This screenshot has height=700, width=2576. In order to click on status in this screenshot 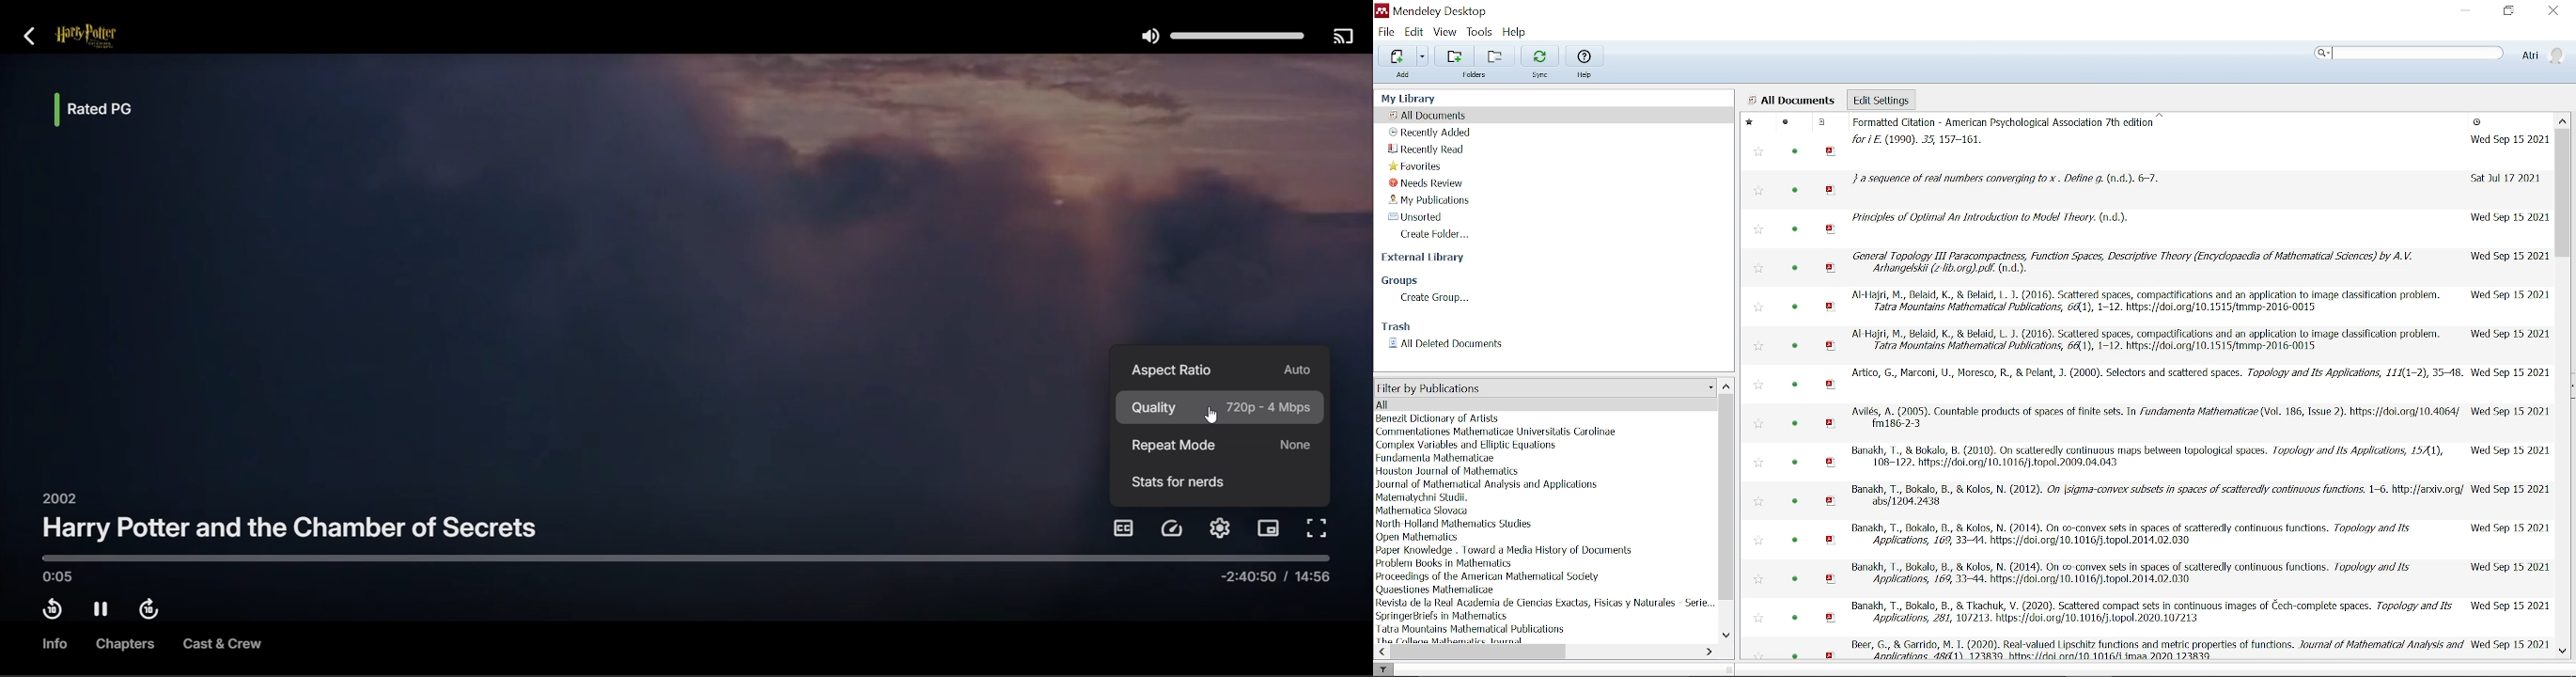, I will do `click(1794, 617)`.